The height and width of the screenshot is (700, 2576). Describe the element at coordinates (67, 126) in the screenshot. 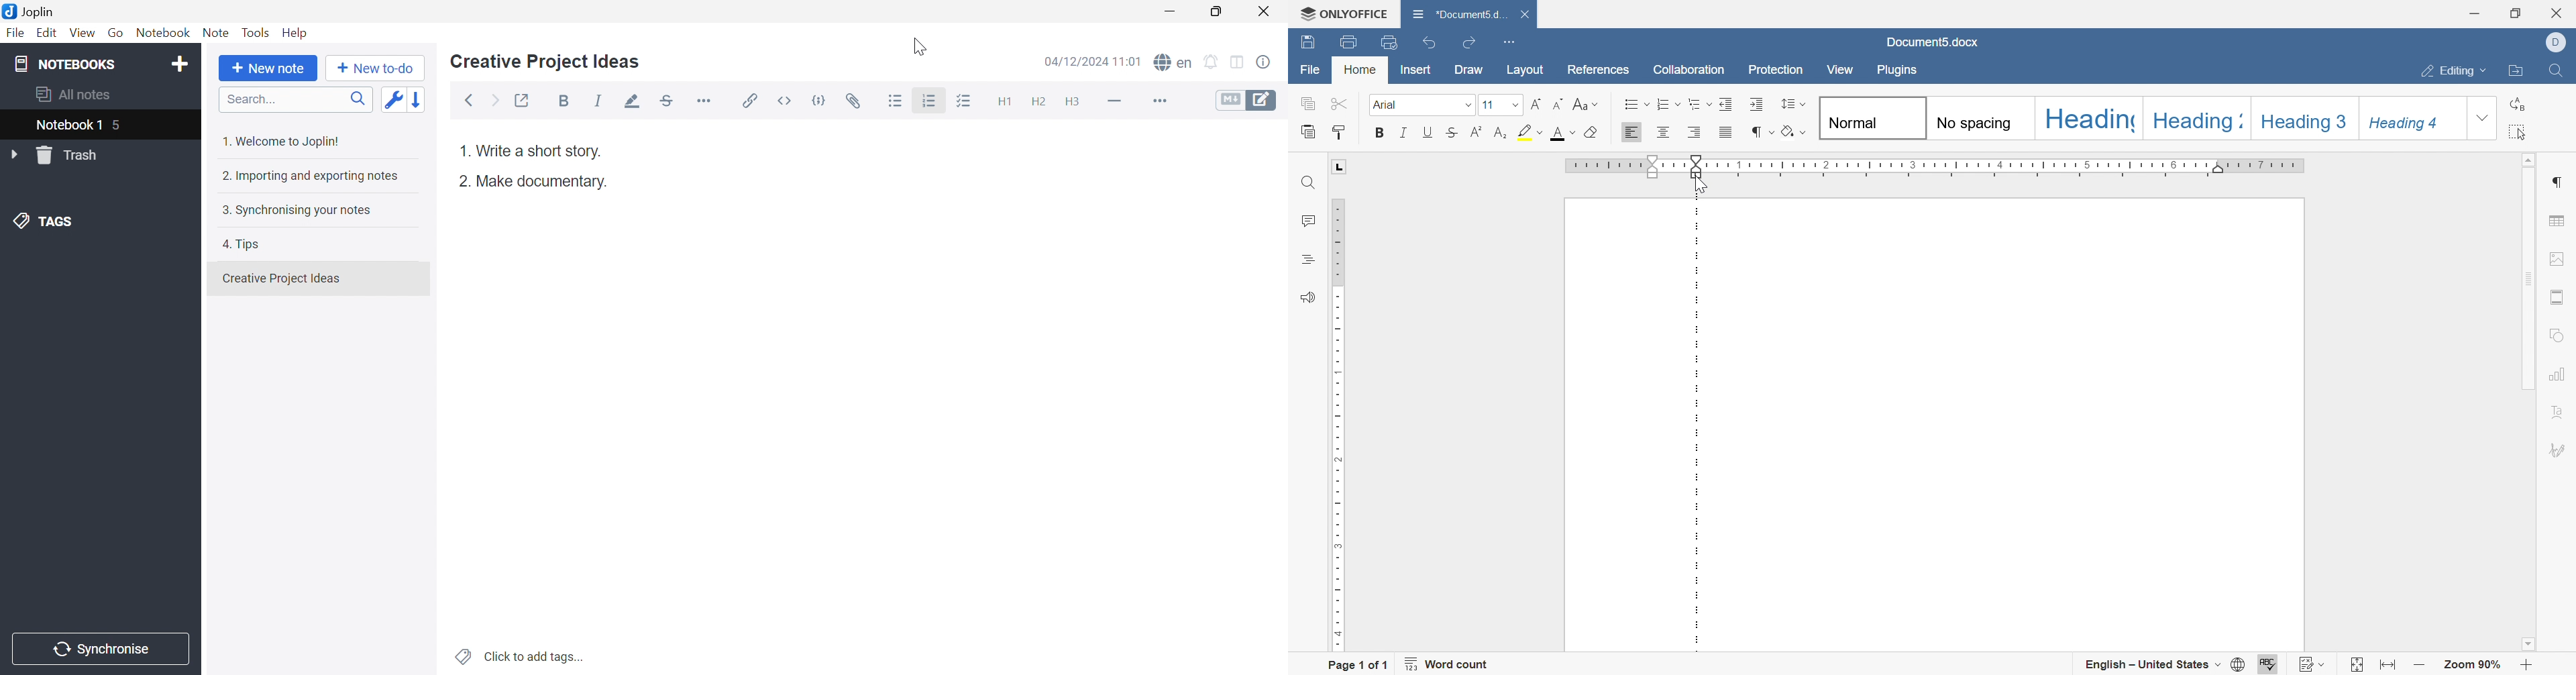

I see `Notebook 1` at that location.